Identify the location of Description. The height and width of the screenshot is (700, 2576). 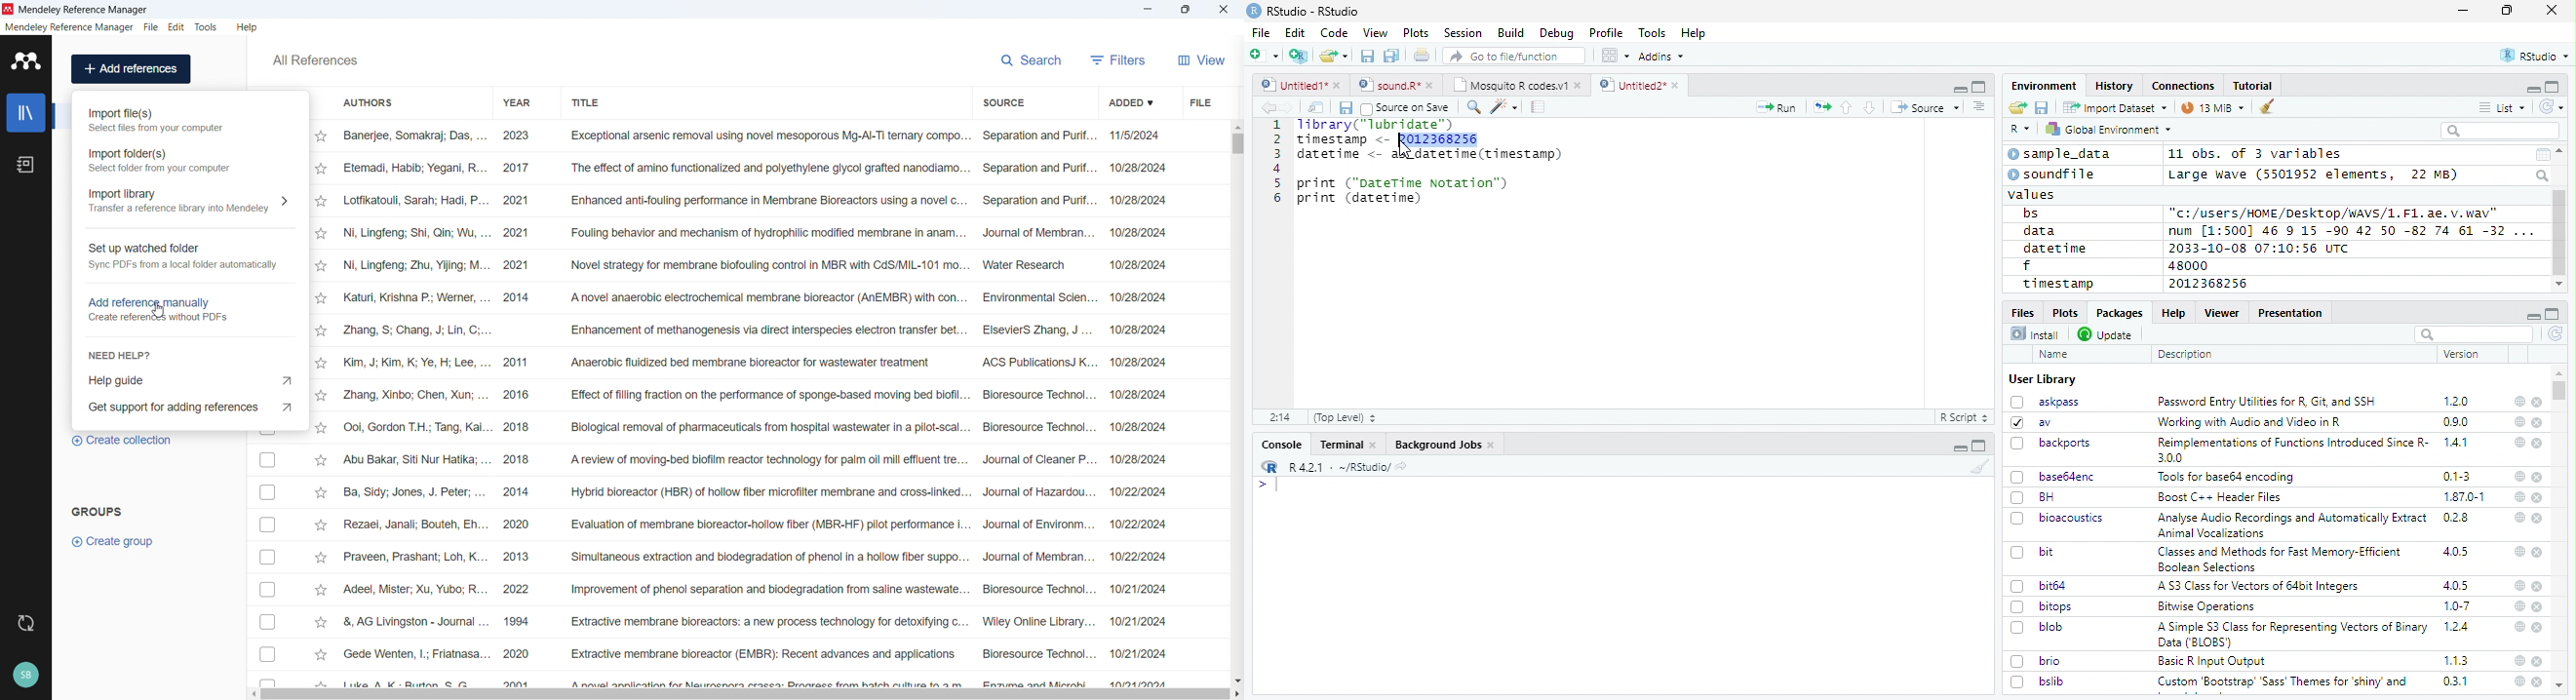
(2186, 354).